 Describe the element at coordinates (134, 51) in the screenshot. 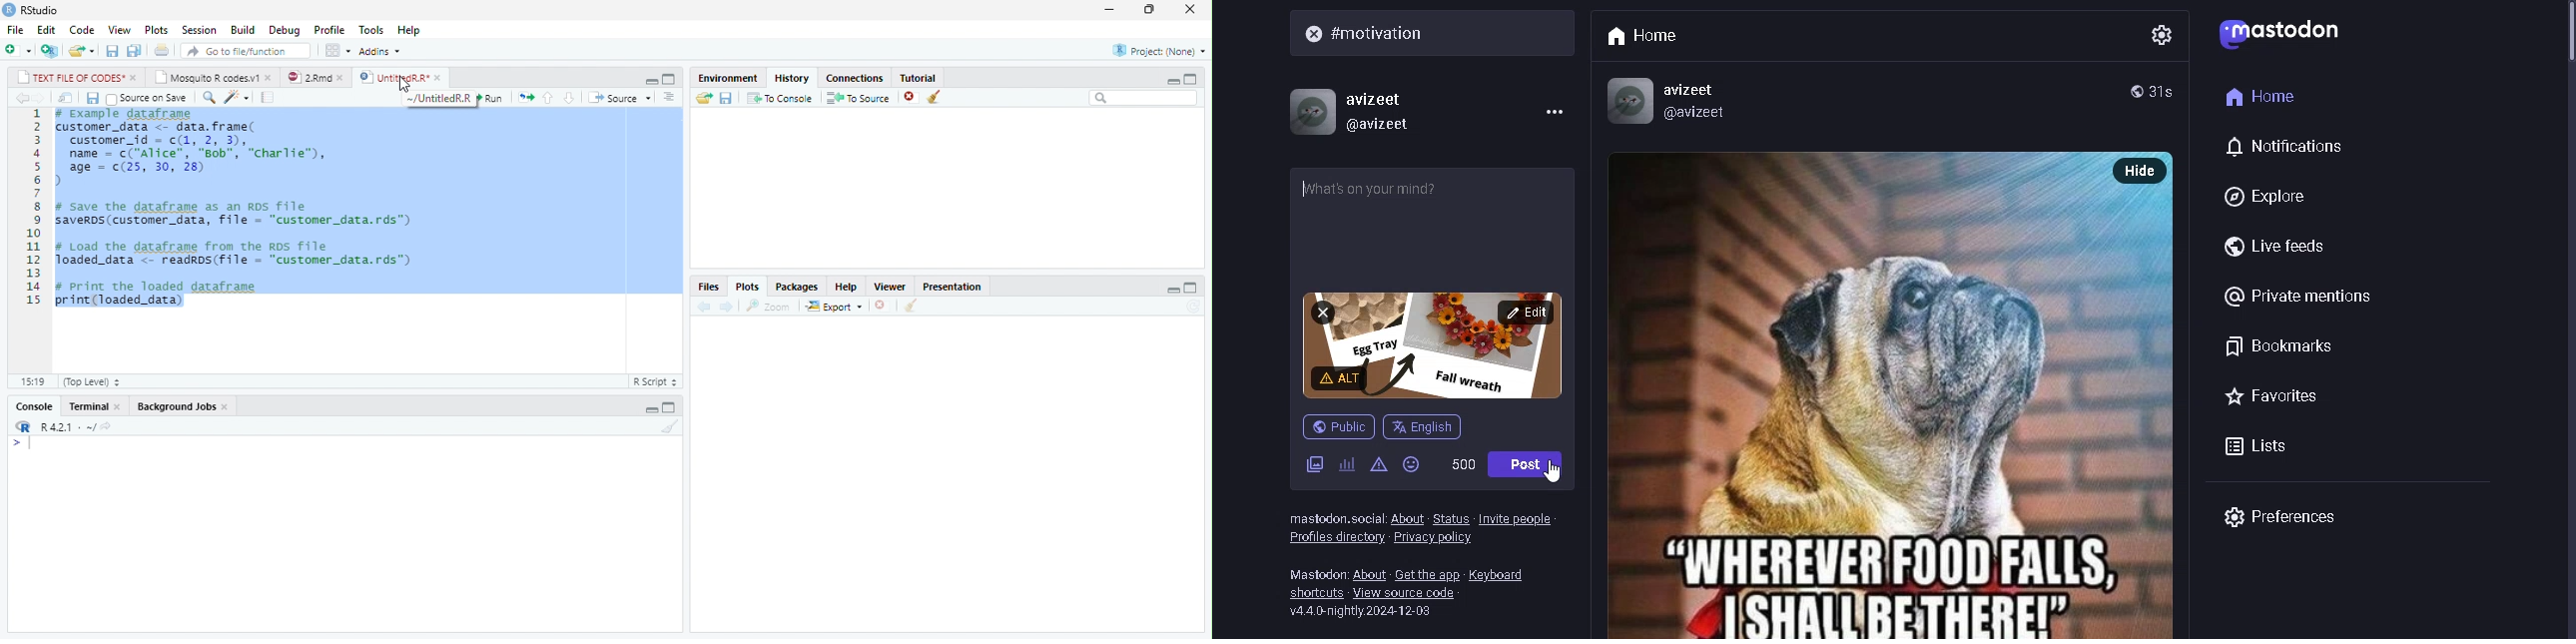

I see `save all` at that location.